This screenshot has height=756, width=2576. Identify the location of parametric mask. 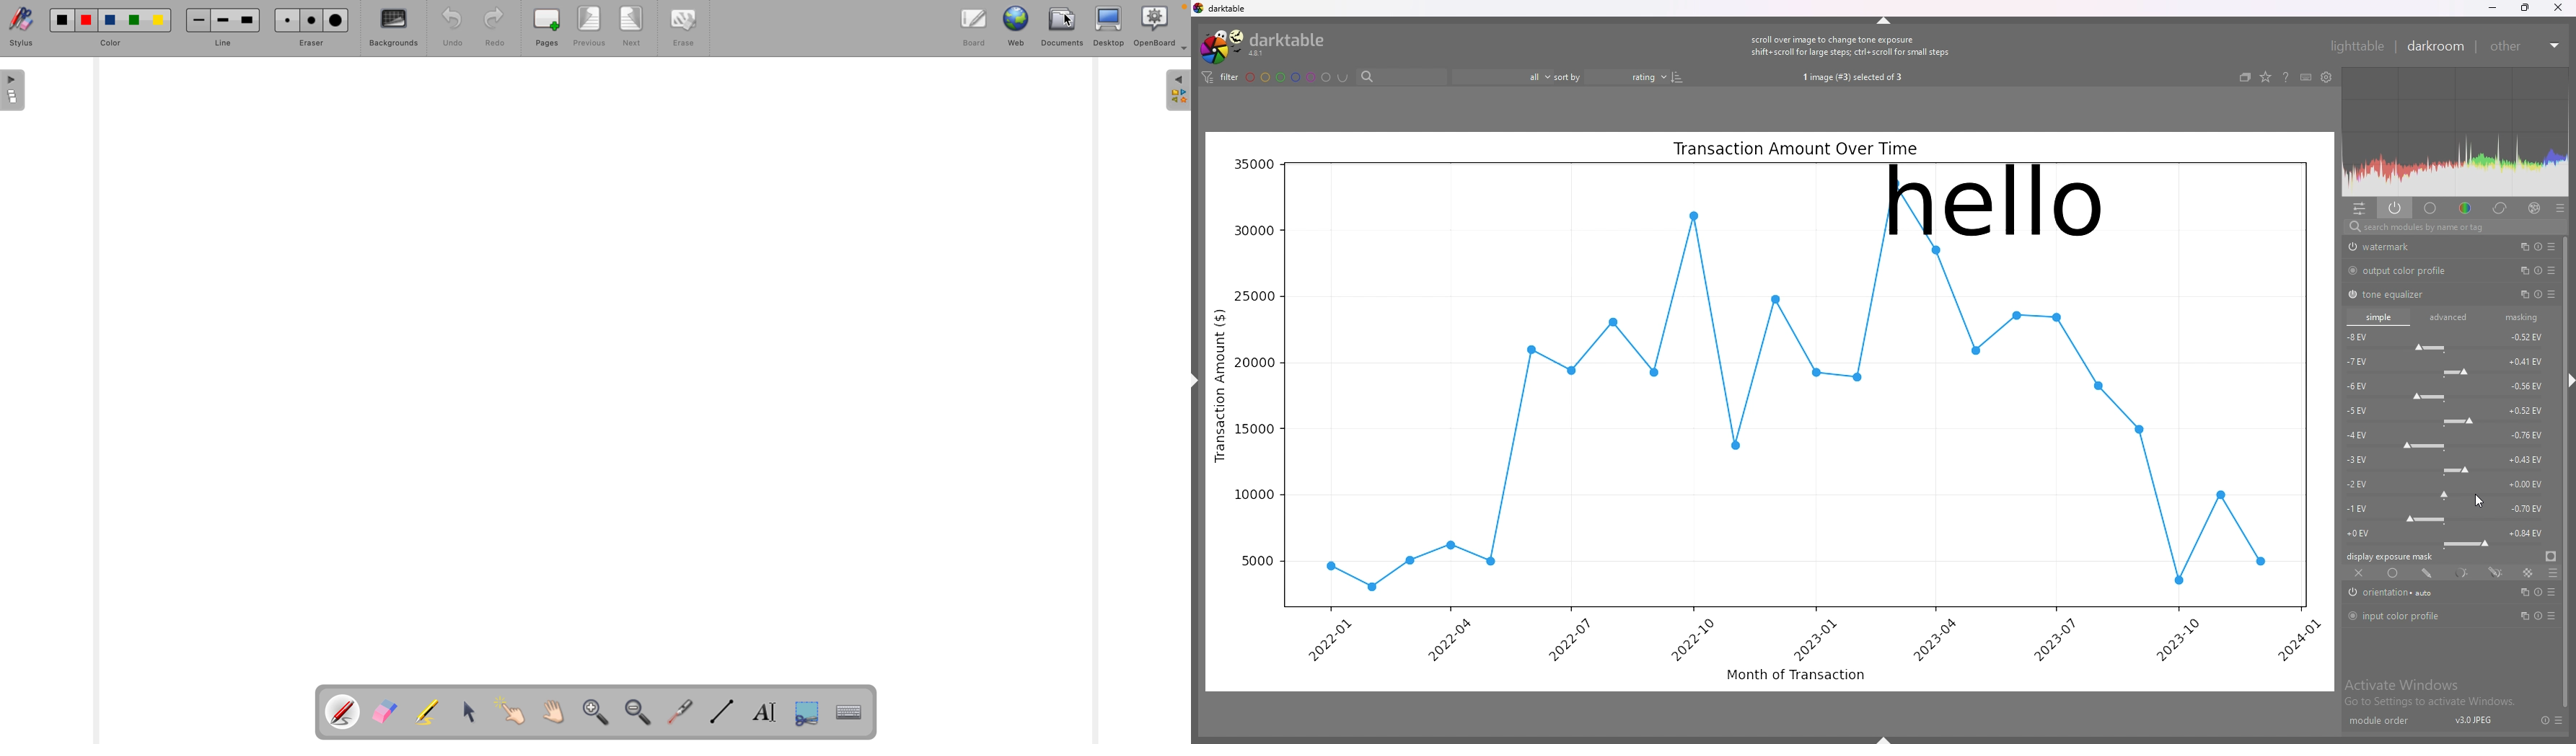
(2461, 572).